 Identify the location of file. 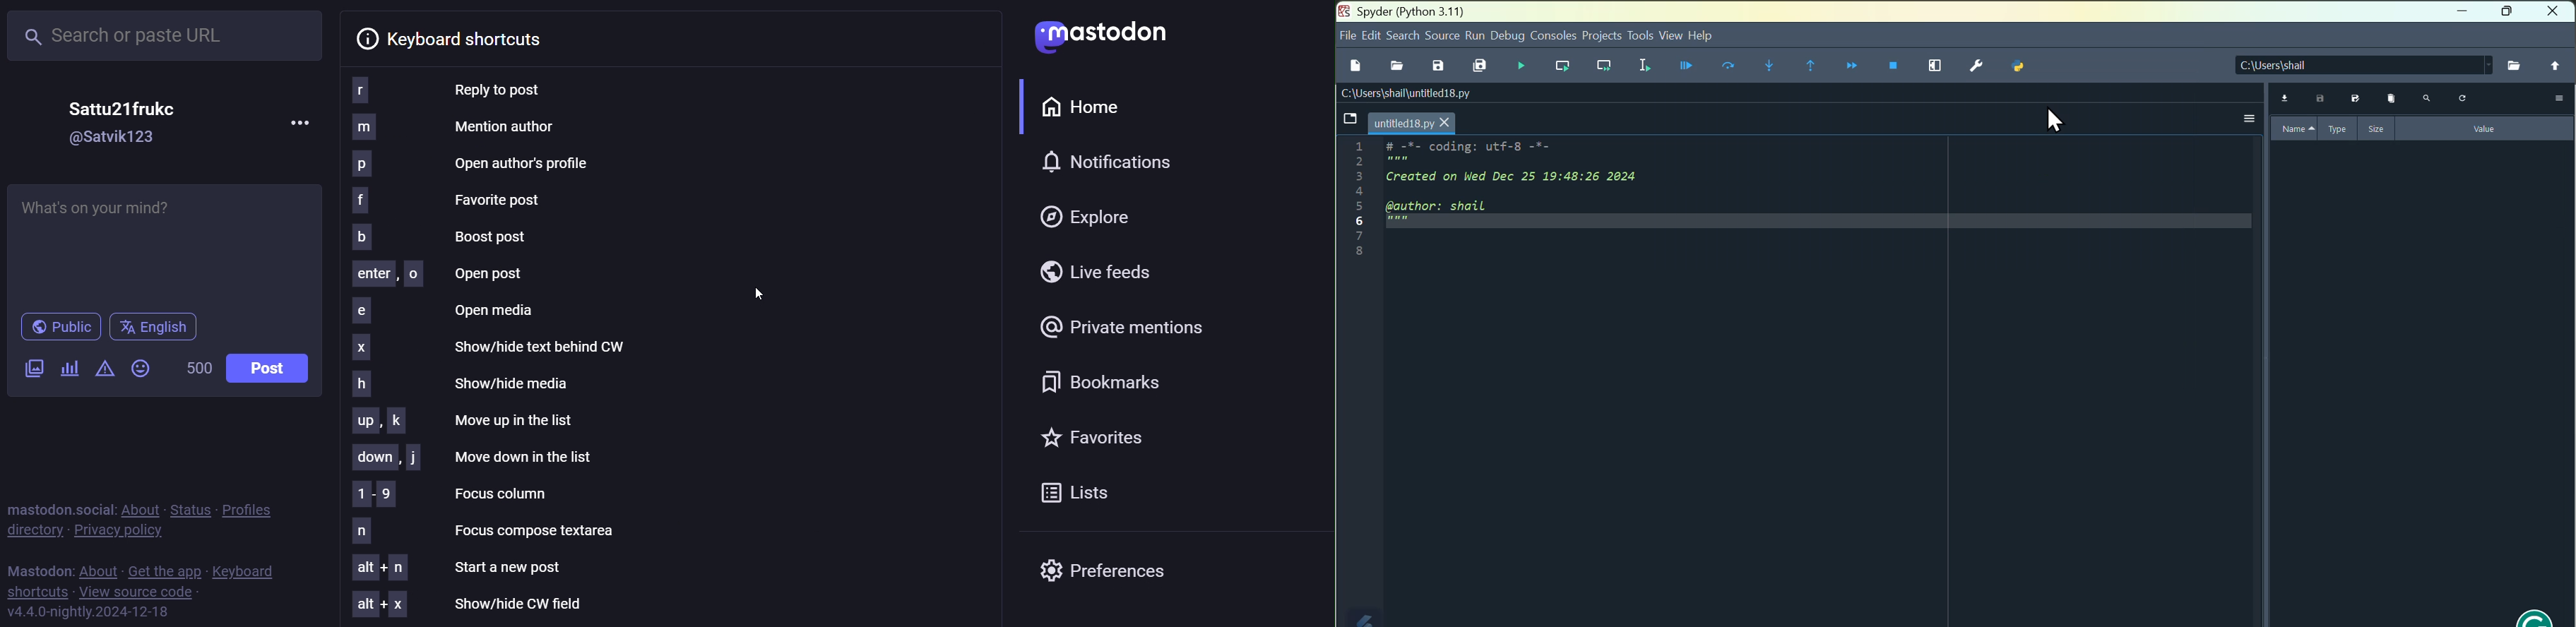
(1344, 36).